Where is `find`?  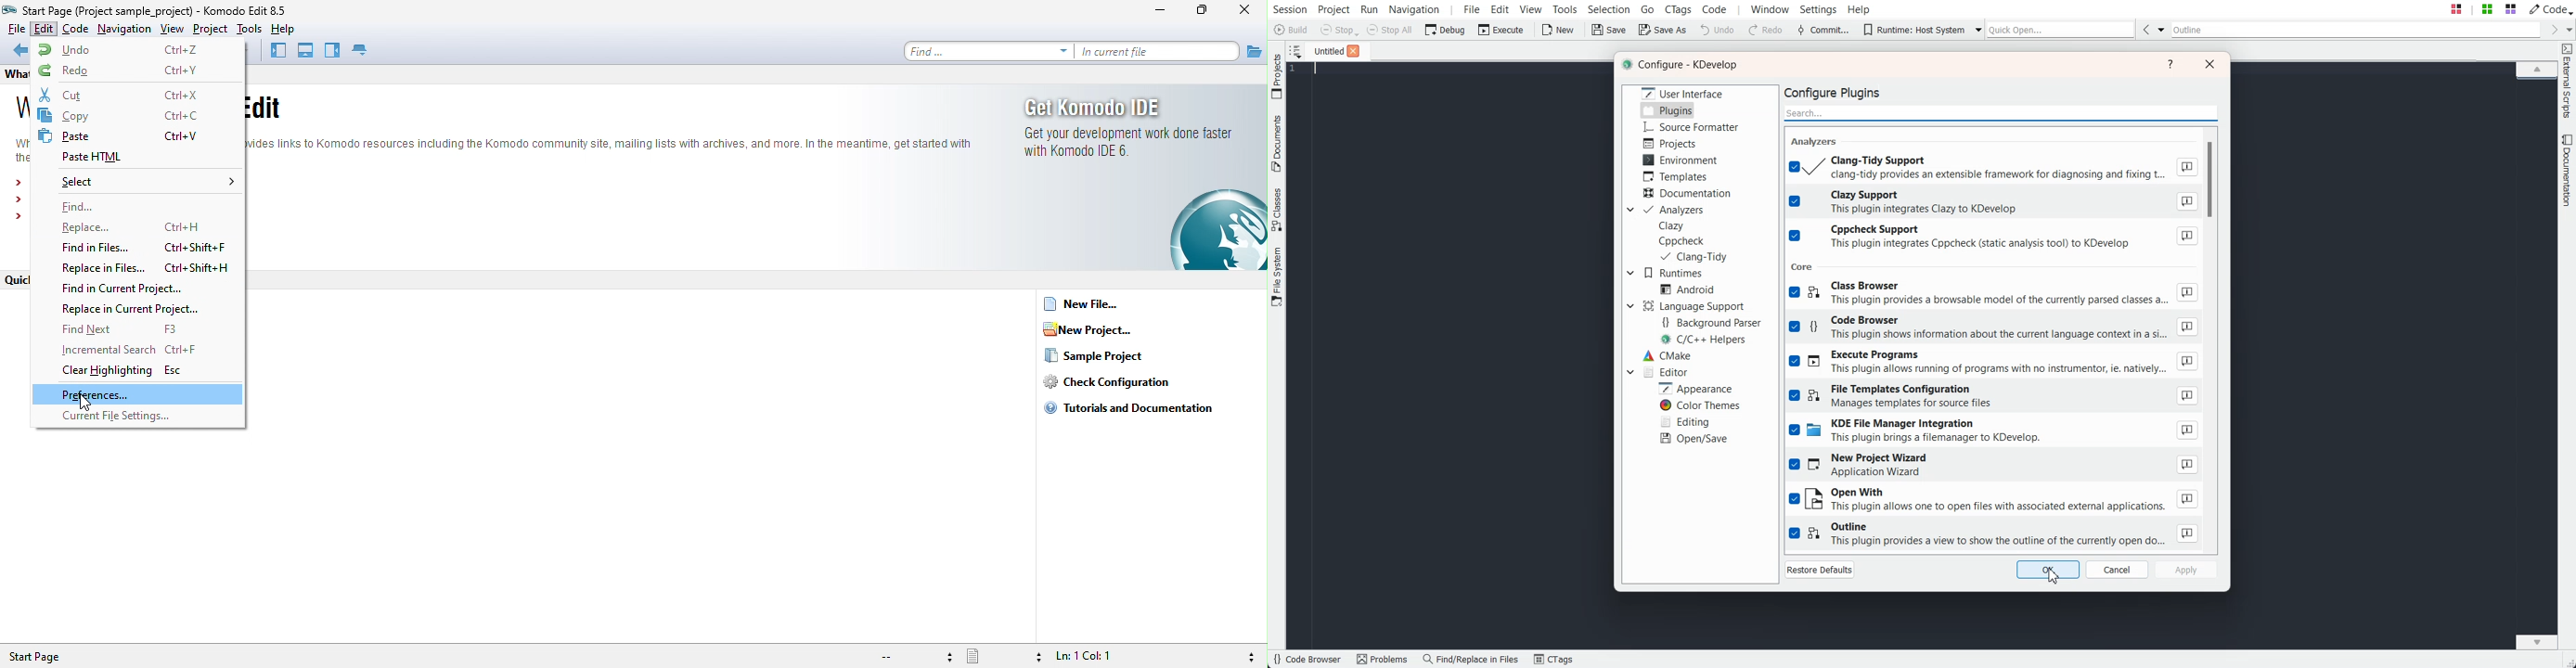
find is located at coordinates (91, 208).